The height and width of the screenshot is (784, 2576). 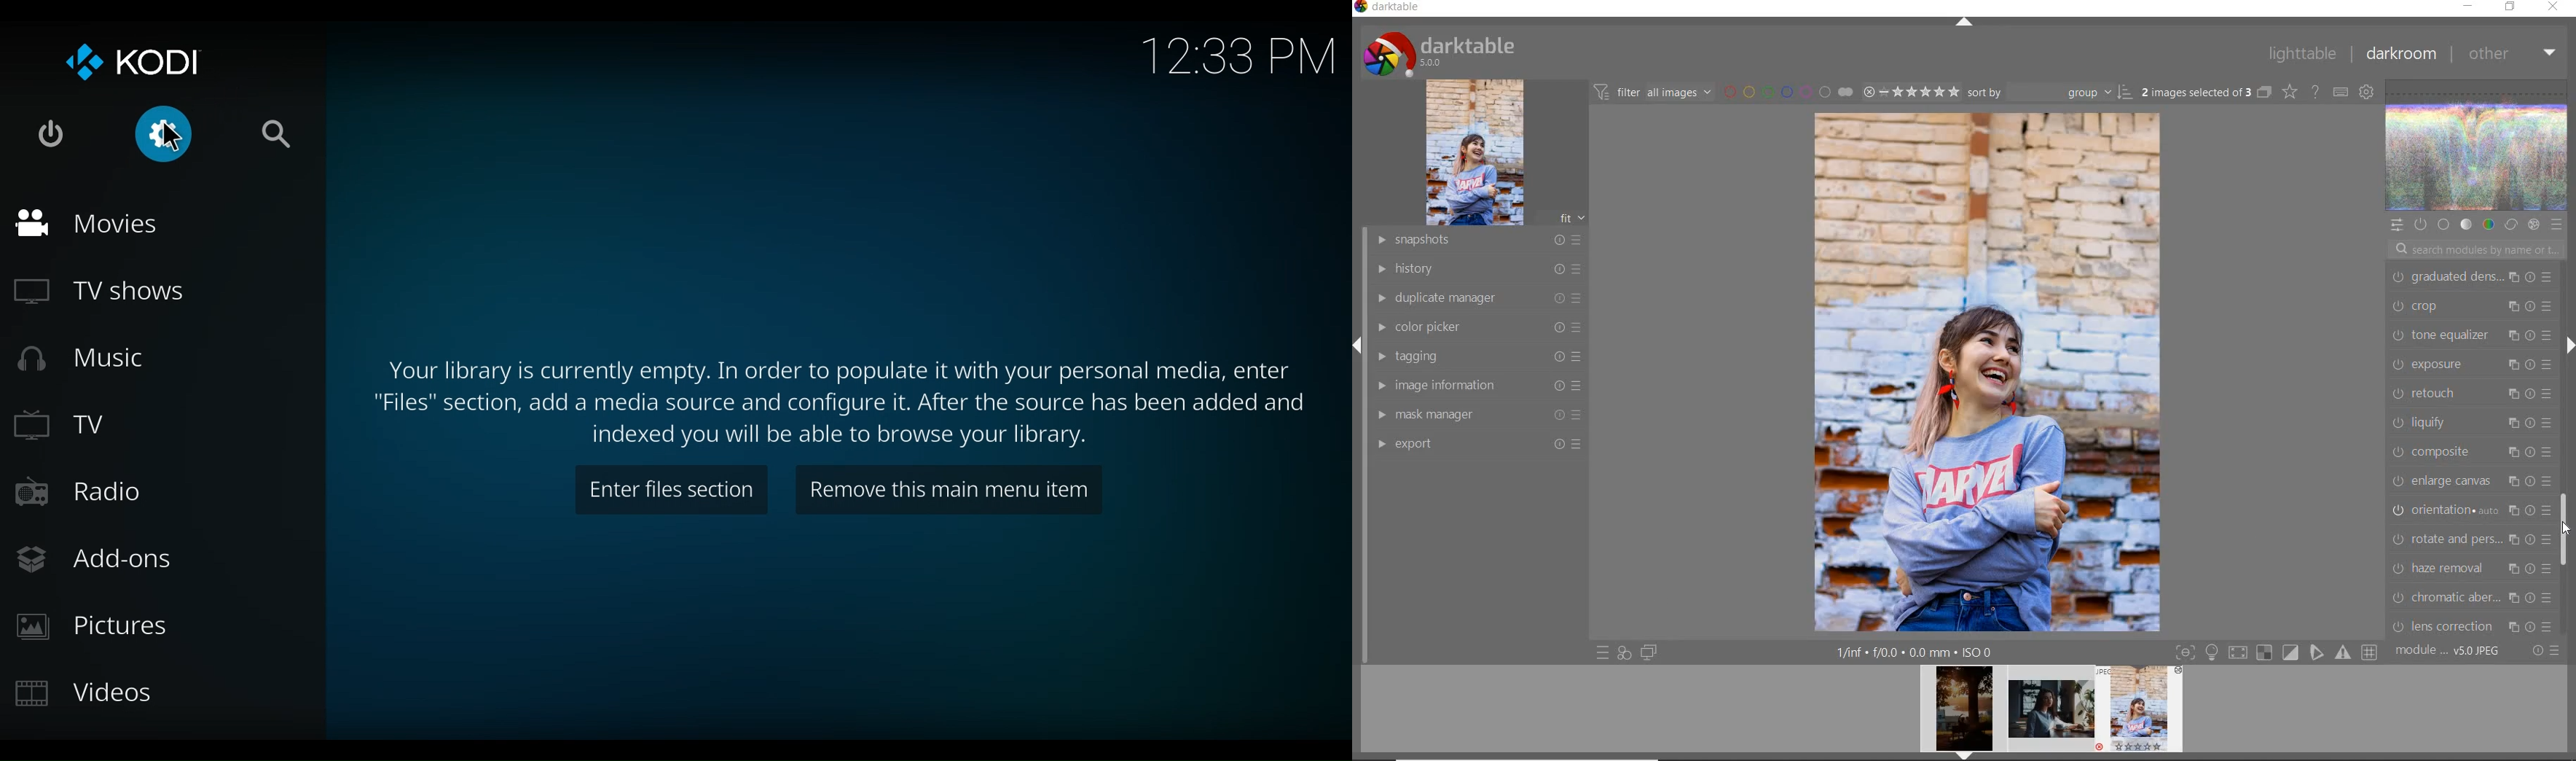 What do you see at coordinates (176, 135) in the screenshot?
I see `cursor` at bounding box center [176, 135].